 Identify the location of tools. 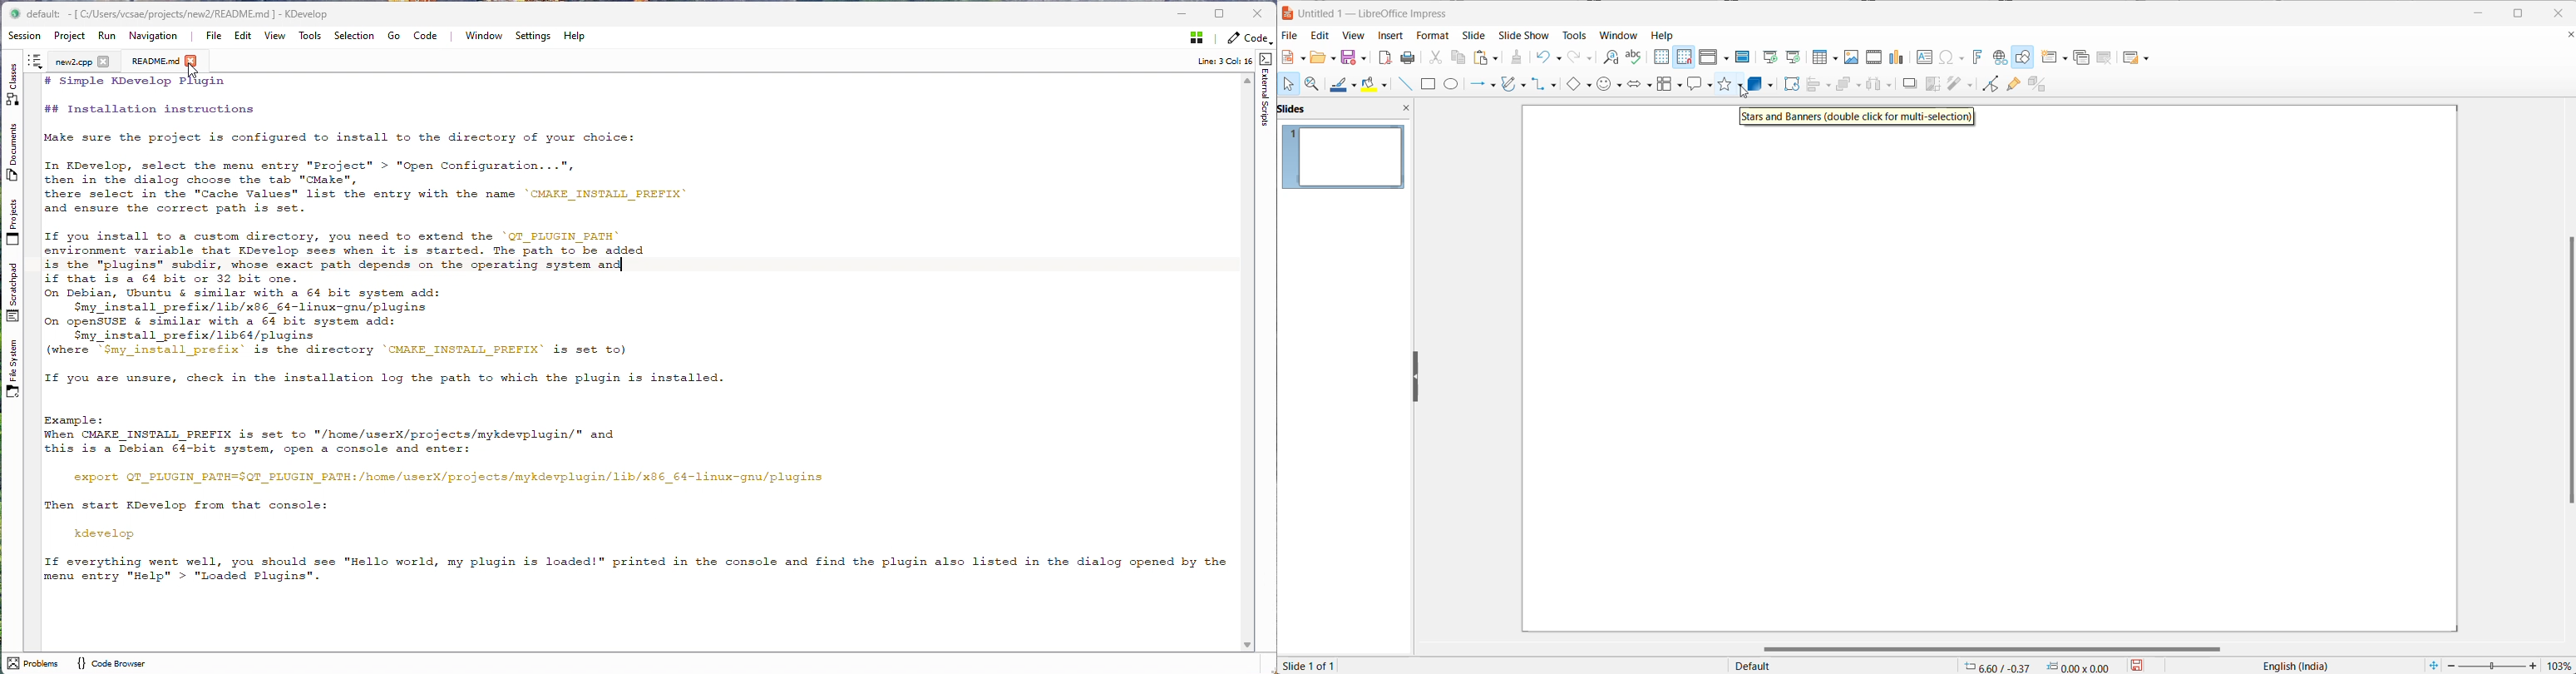
(1572, 34).